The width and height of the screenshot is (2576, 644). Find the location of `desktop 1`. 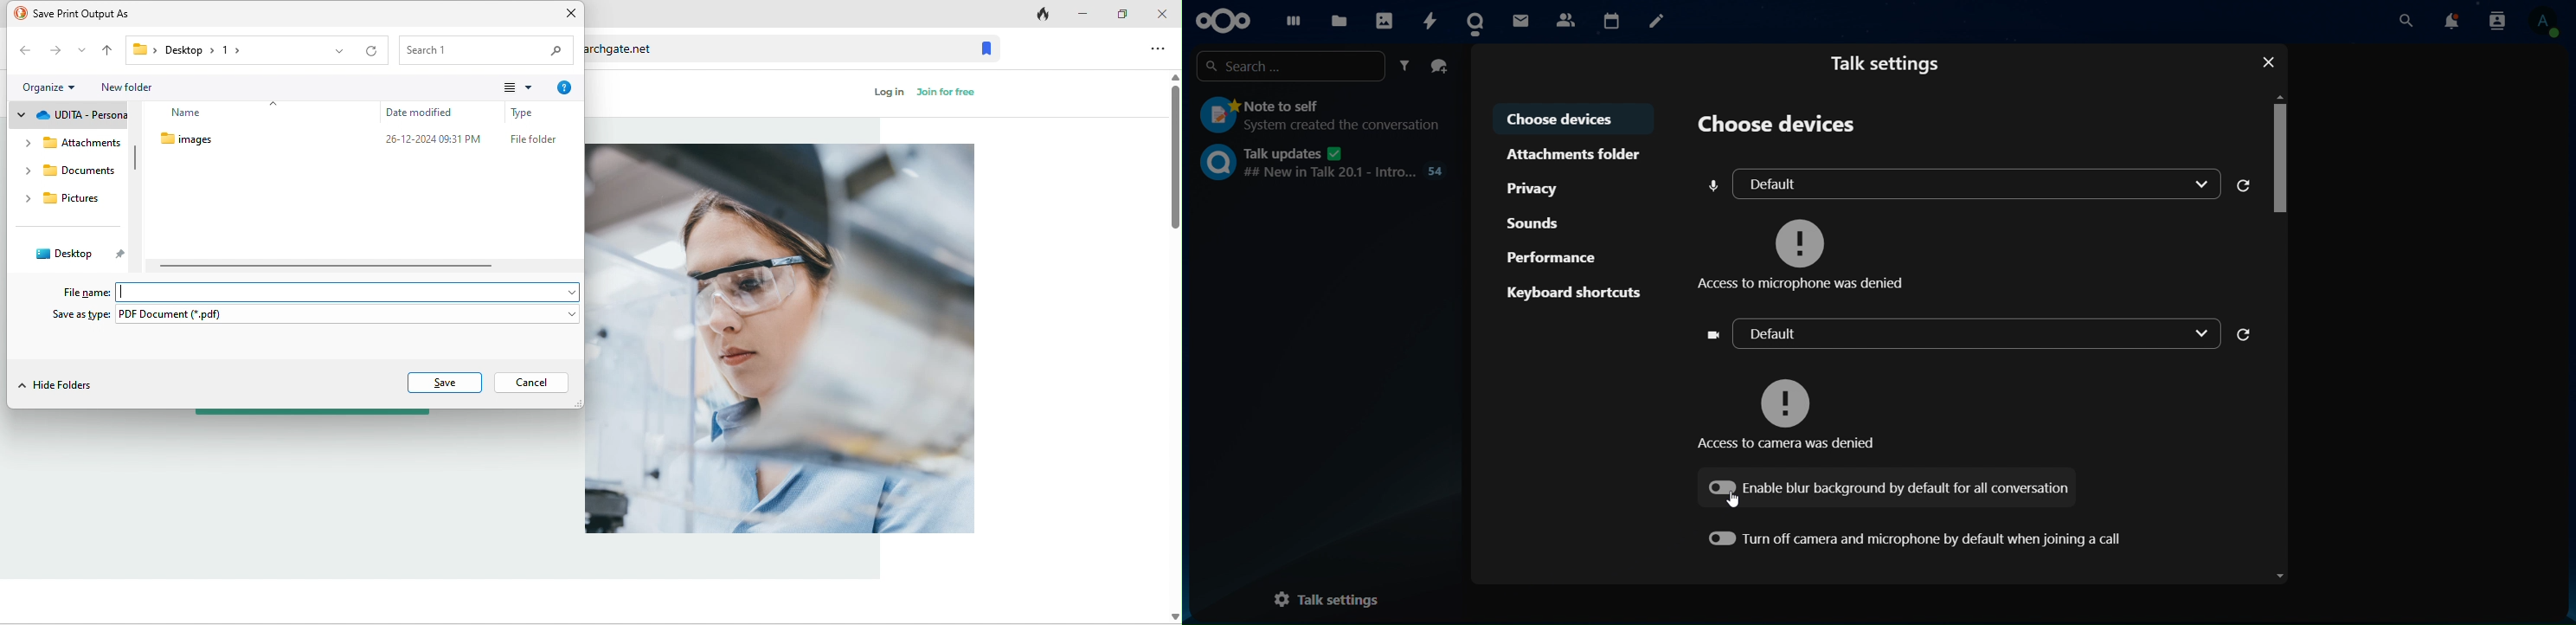

desktop 1 is located at coordinates (183, 49).